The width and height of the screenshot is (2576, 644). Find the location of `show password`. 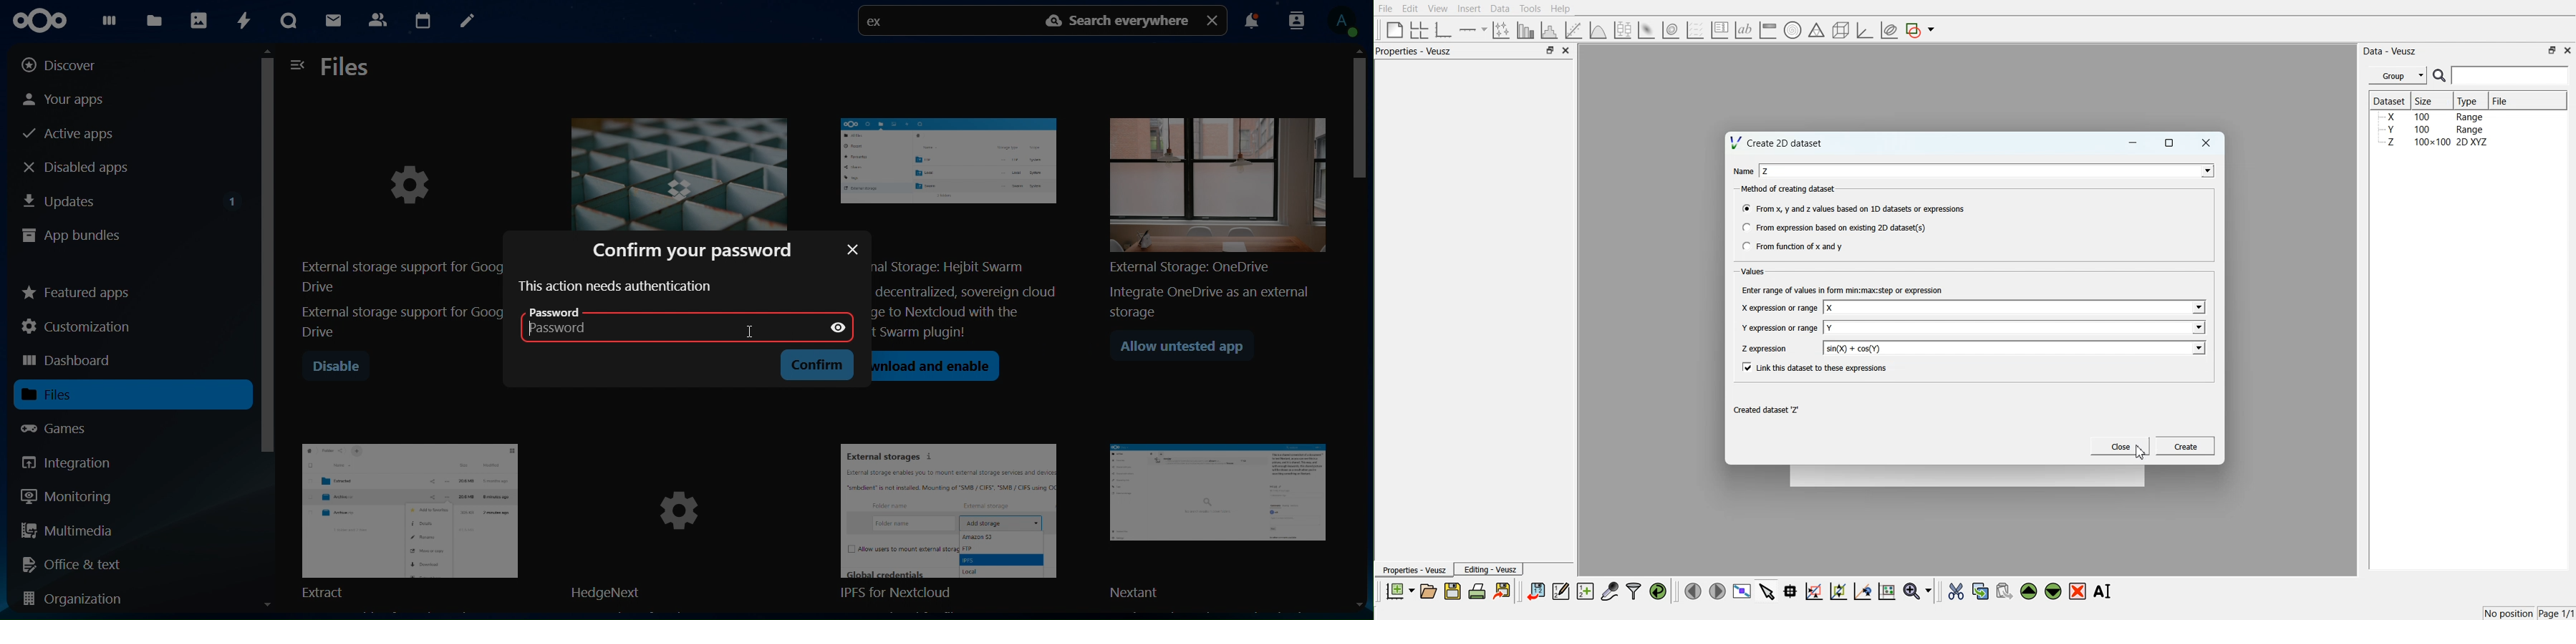

show password is located at coordinates (837, 328).